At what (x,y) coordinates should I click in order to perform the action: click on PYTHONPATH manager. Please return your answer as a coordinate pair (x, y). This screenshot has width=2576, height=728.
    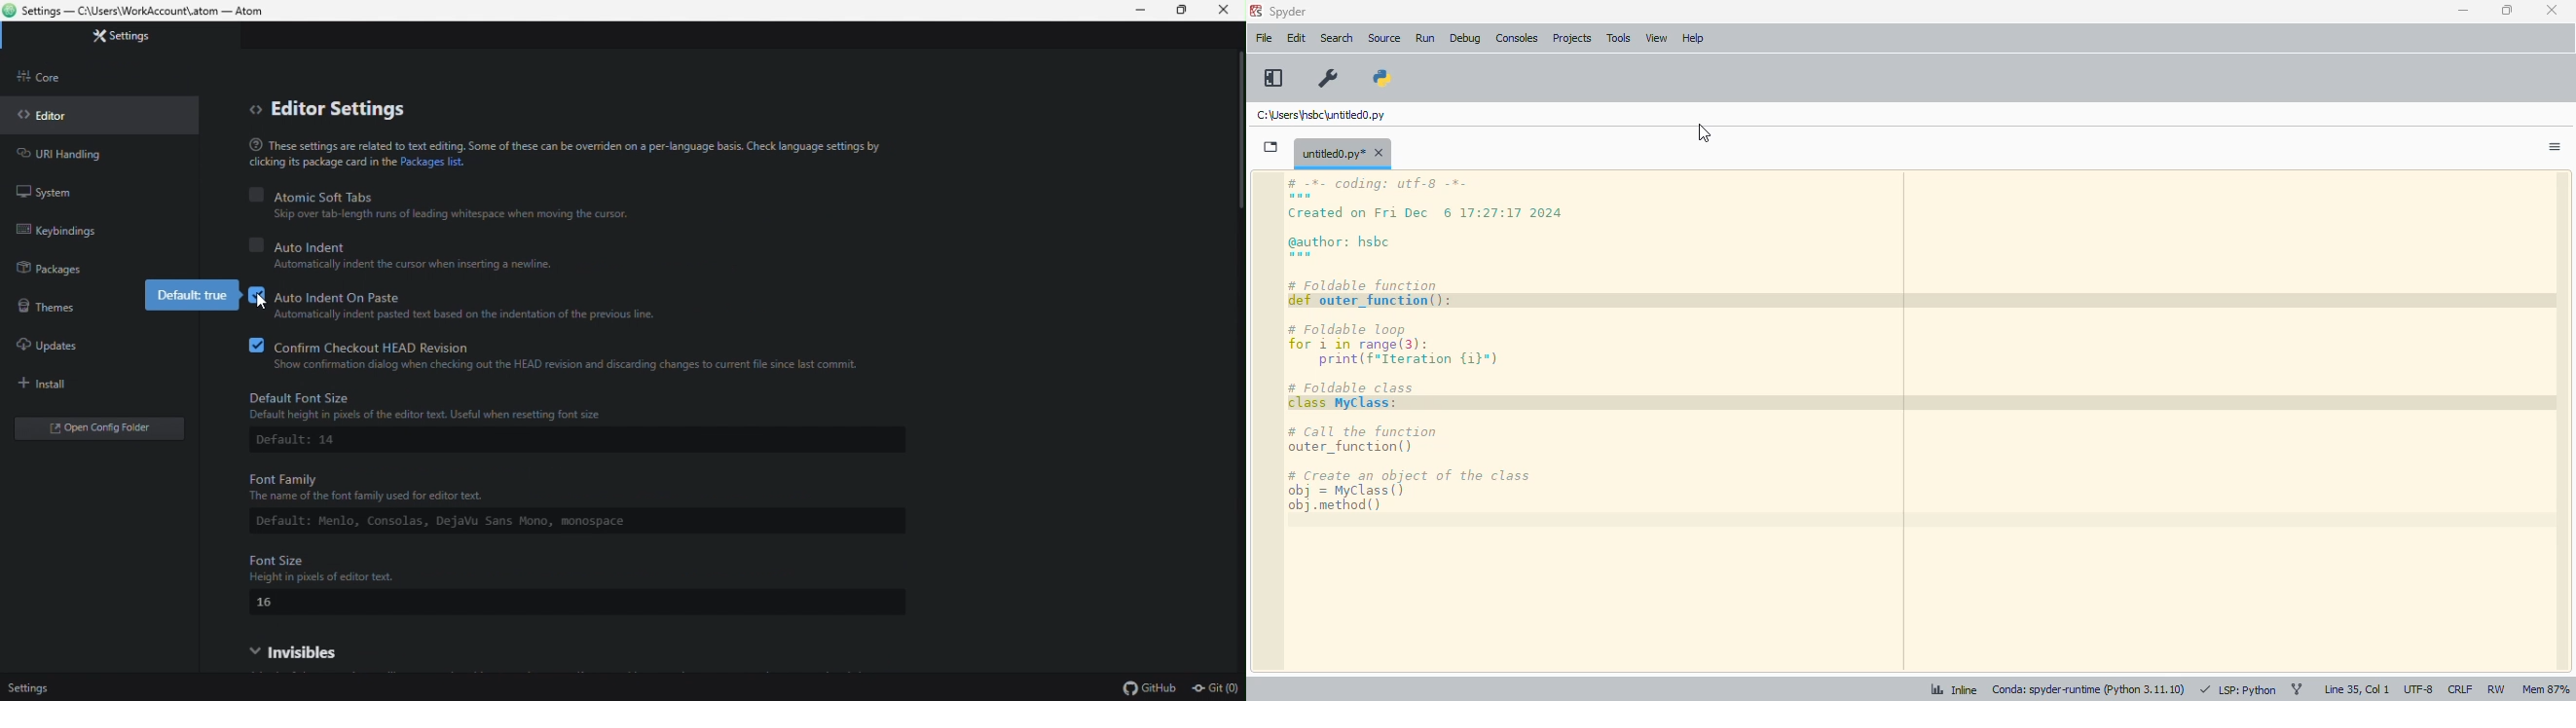
    Looking at the image, I should click on (1384, 78).